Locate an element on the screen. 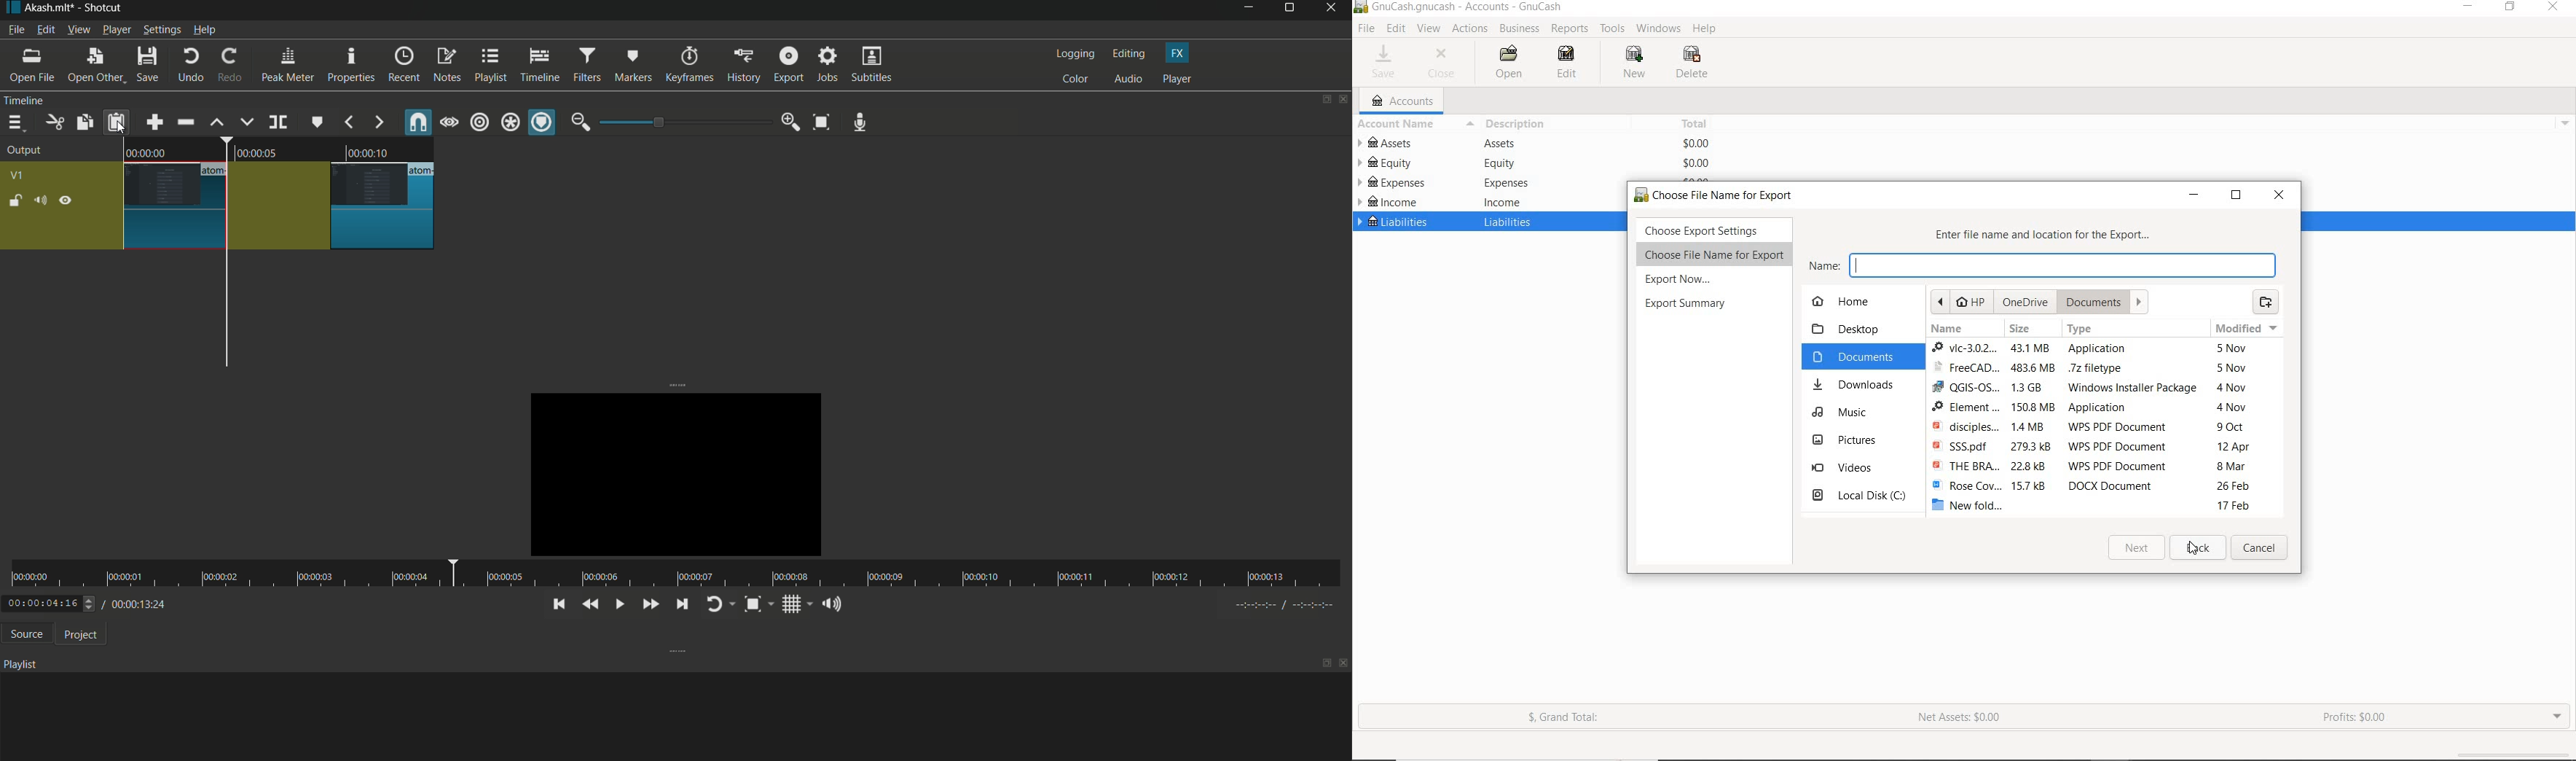 Image resolution: width=2576 pixels, height=784 pixels. EXPENSES is located at coordinates (1391, 182).